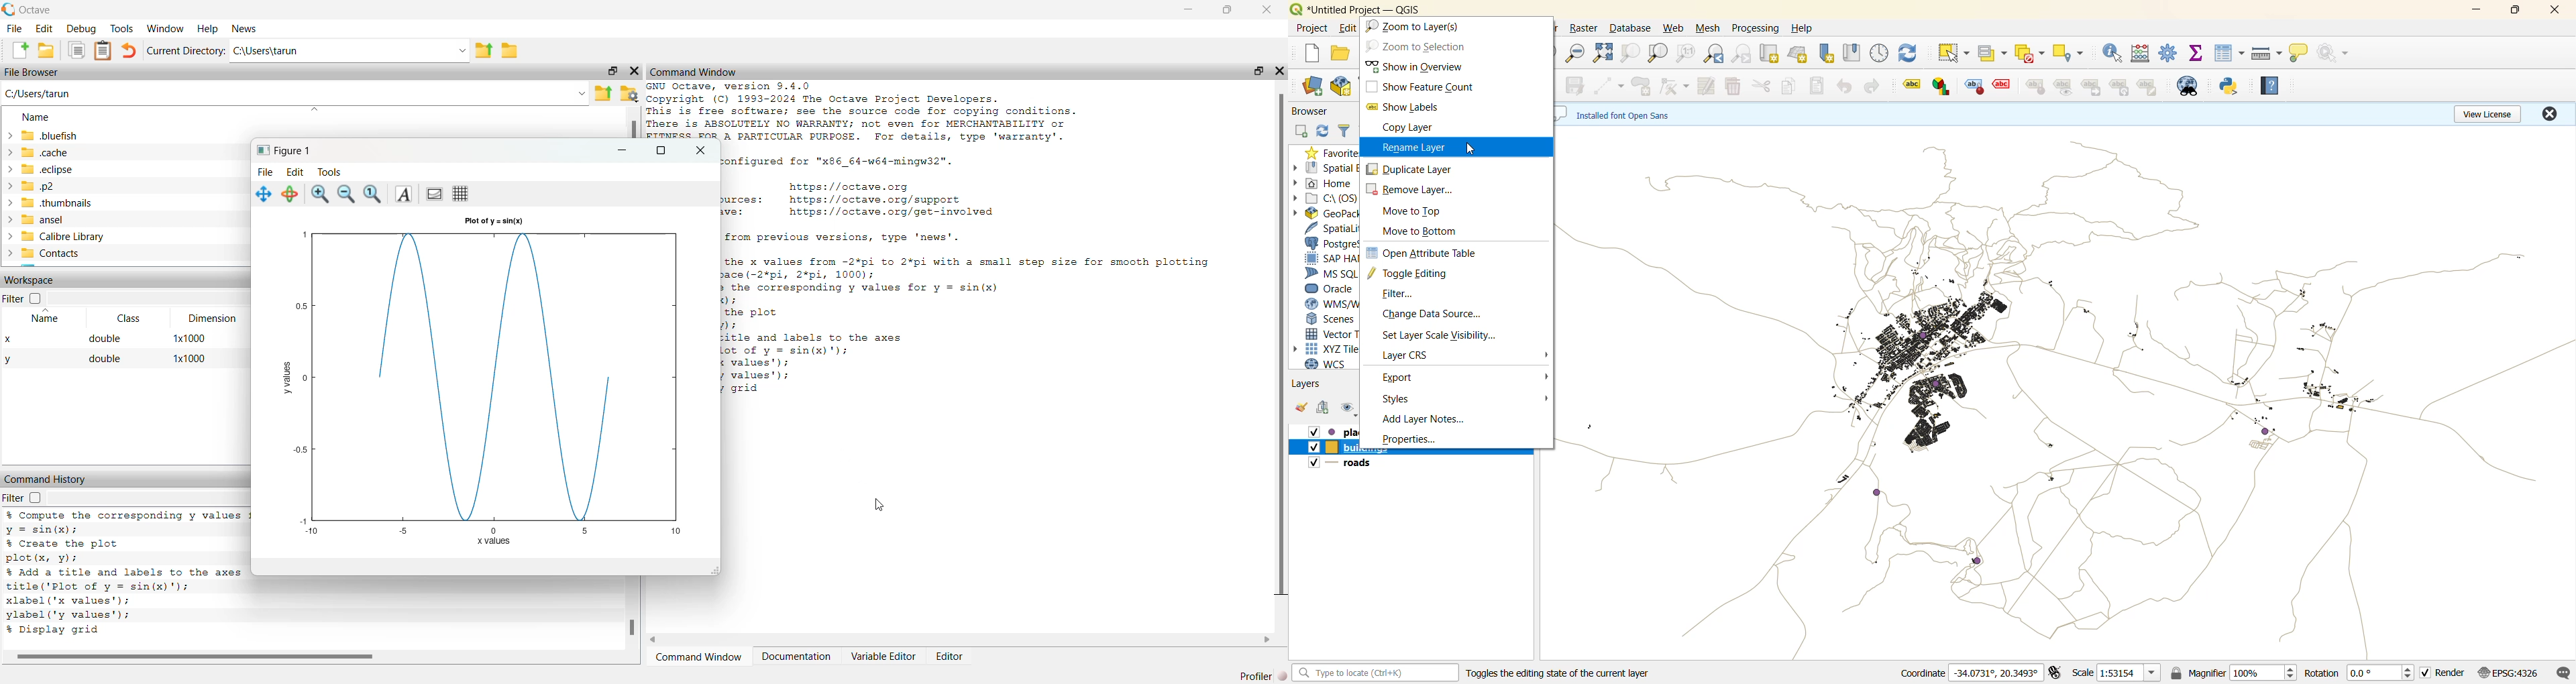 The image size is (2576, 700). Describe the element at coordinates (510, 51) in the screenshot. I see `folder` at that location.